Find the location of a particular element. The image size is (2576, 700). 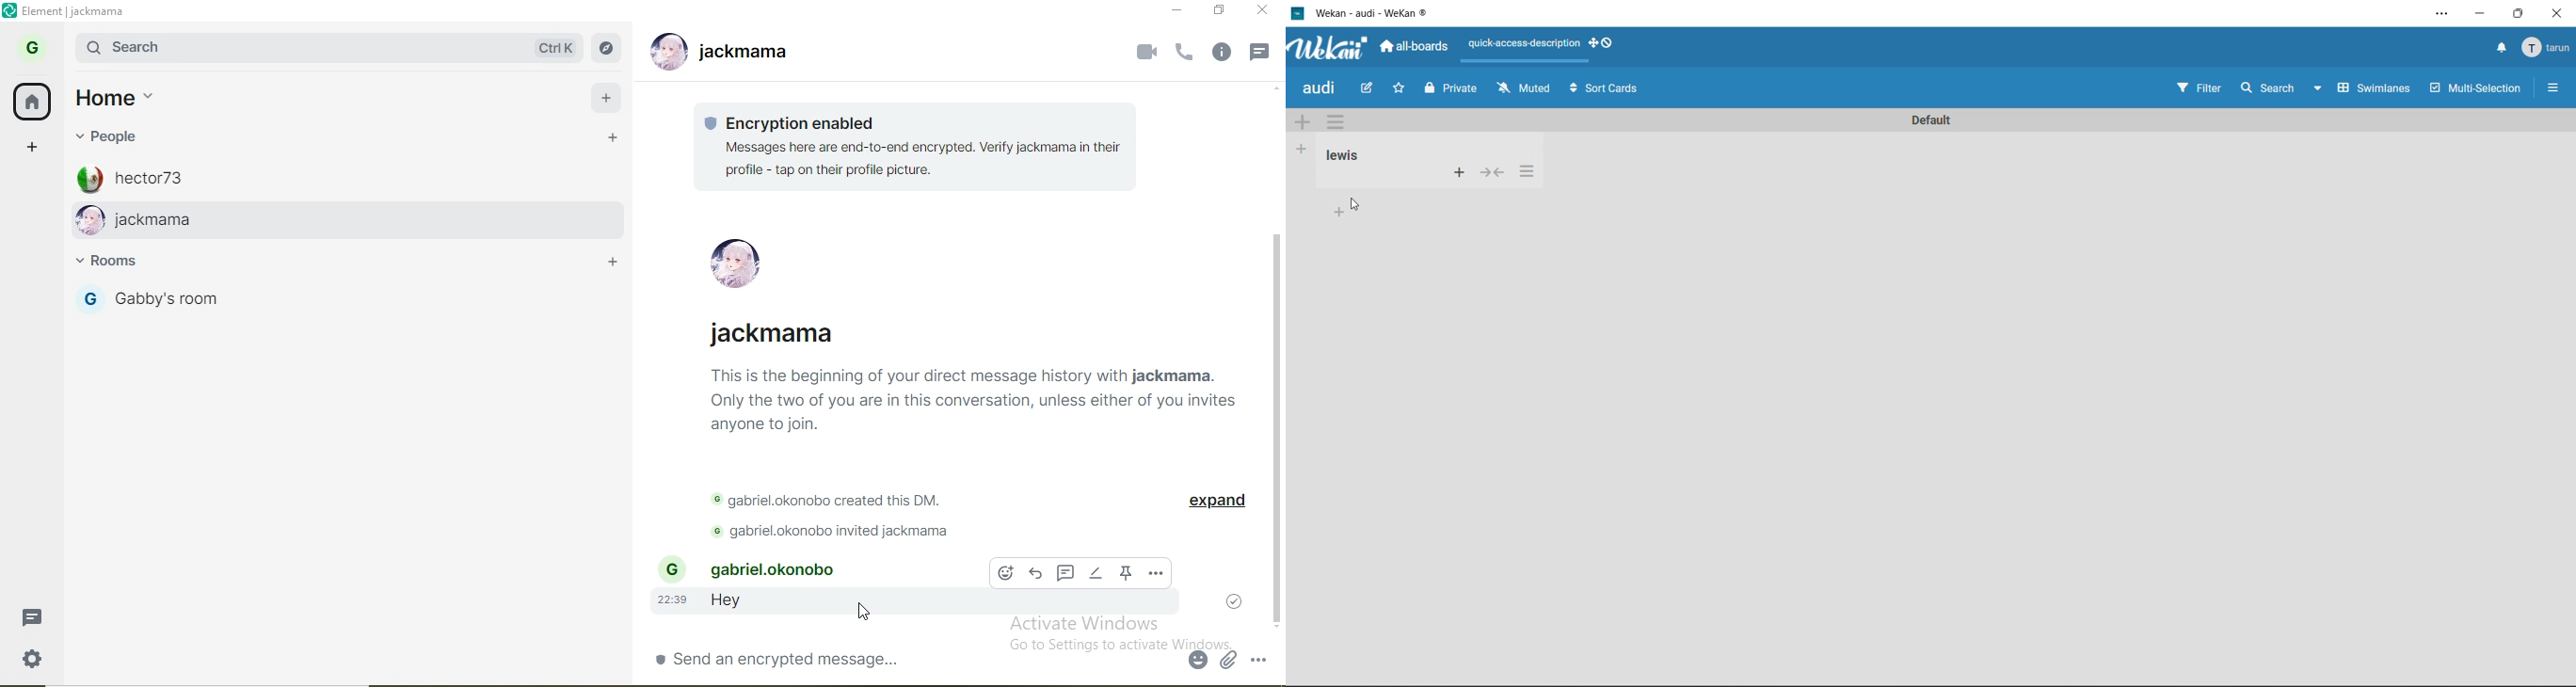

text 4 is located at coordinates (845, 529).